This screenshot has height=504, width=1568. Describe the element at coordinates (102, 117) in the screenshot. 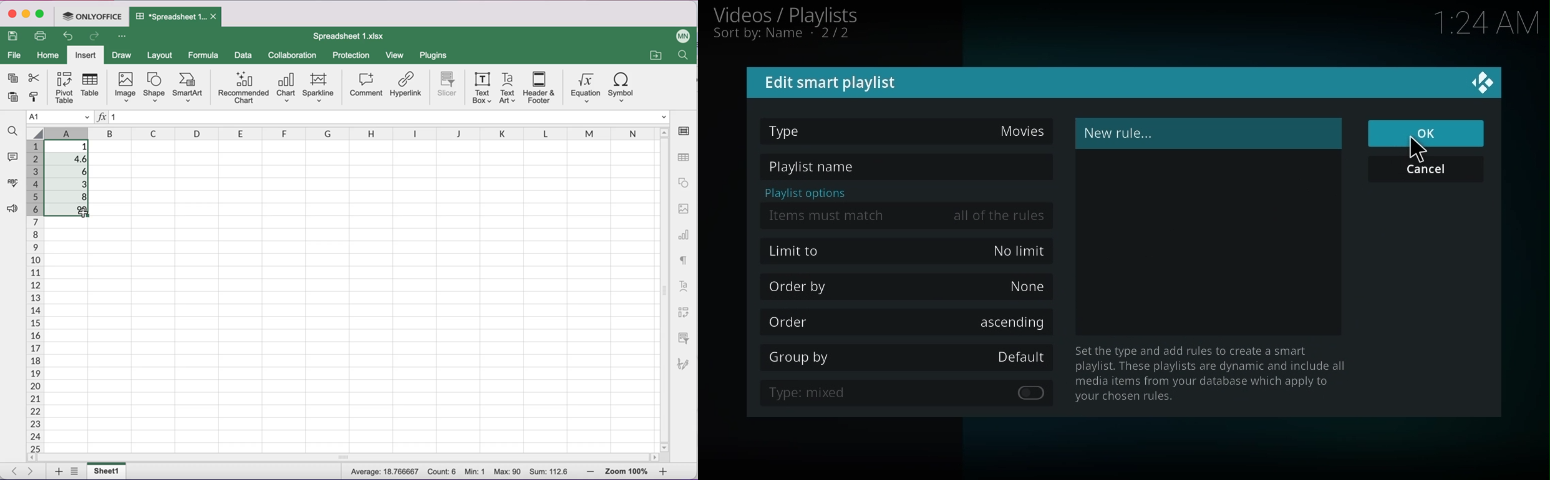

I see `Insert function` at that location.